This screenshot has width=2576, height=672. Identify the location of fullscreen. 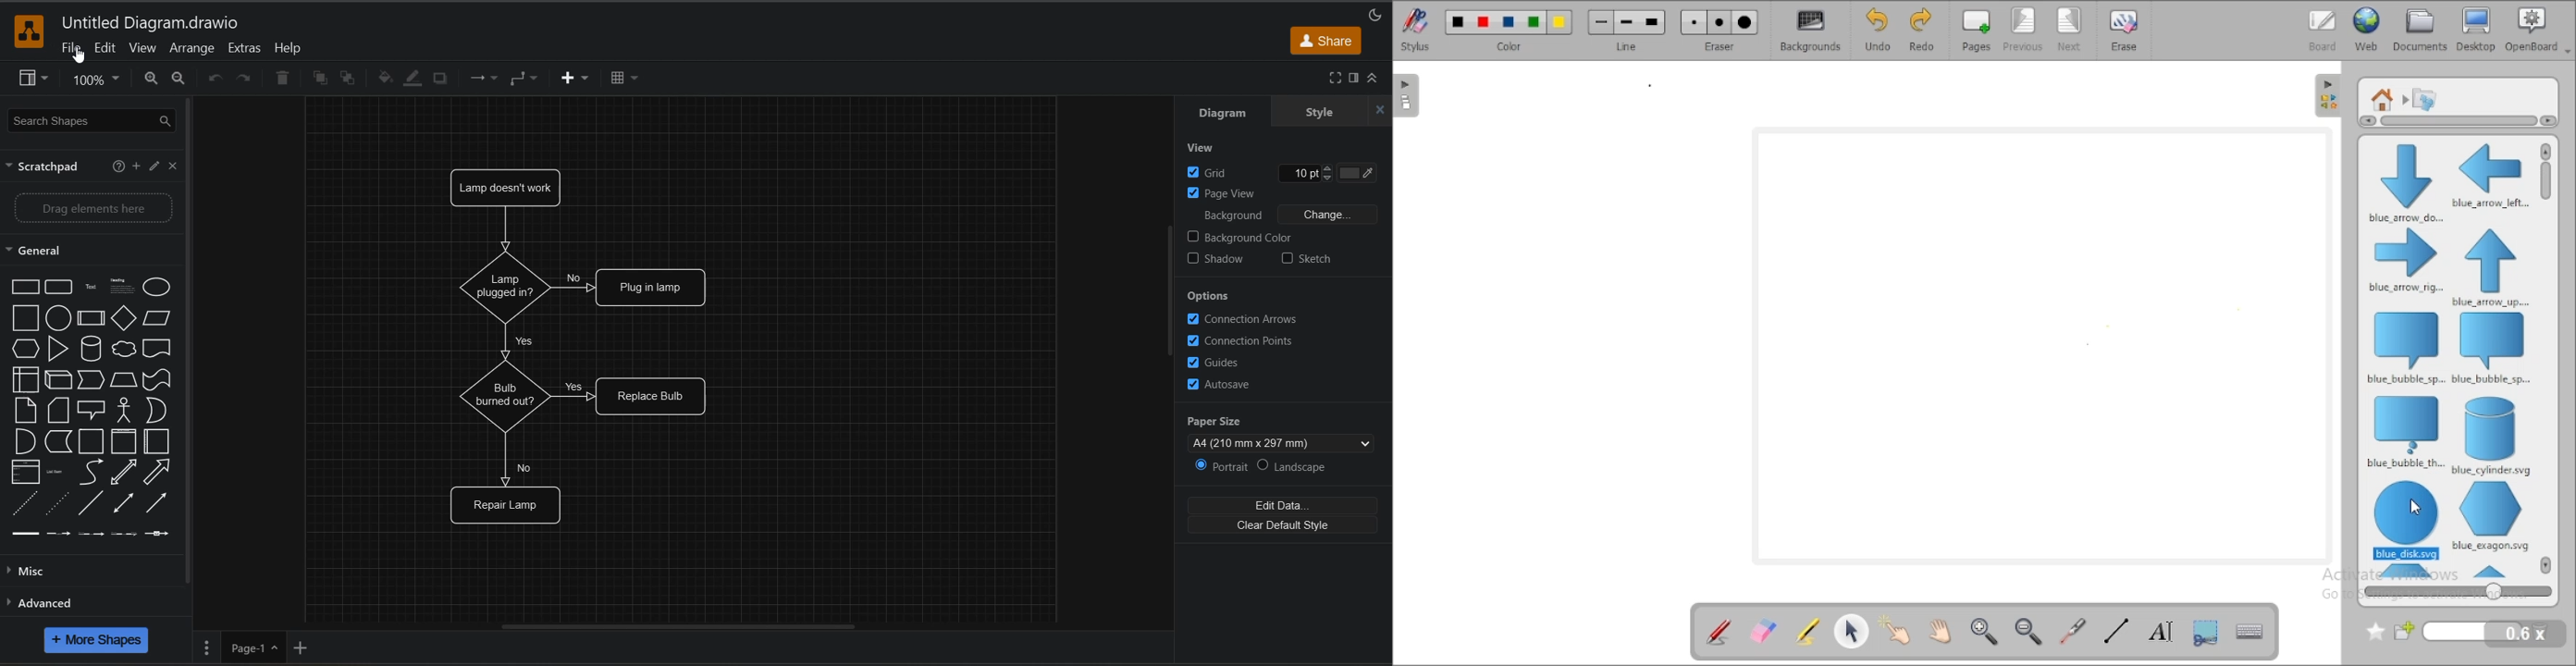
(1330, 78).